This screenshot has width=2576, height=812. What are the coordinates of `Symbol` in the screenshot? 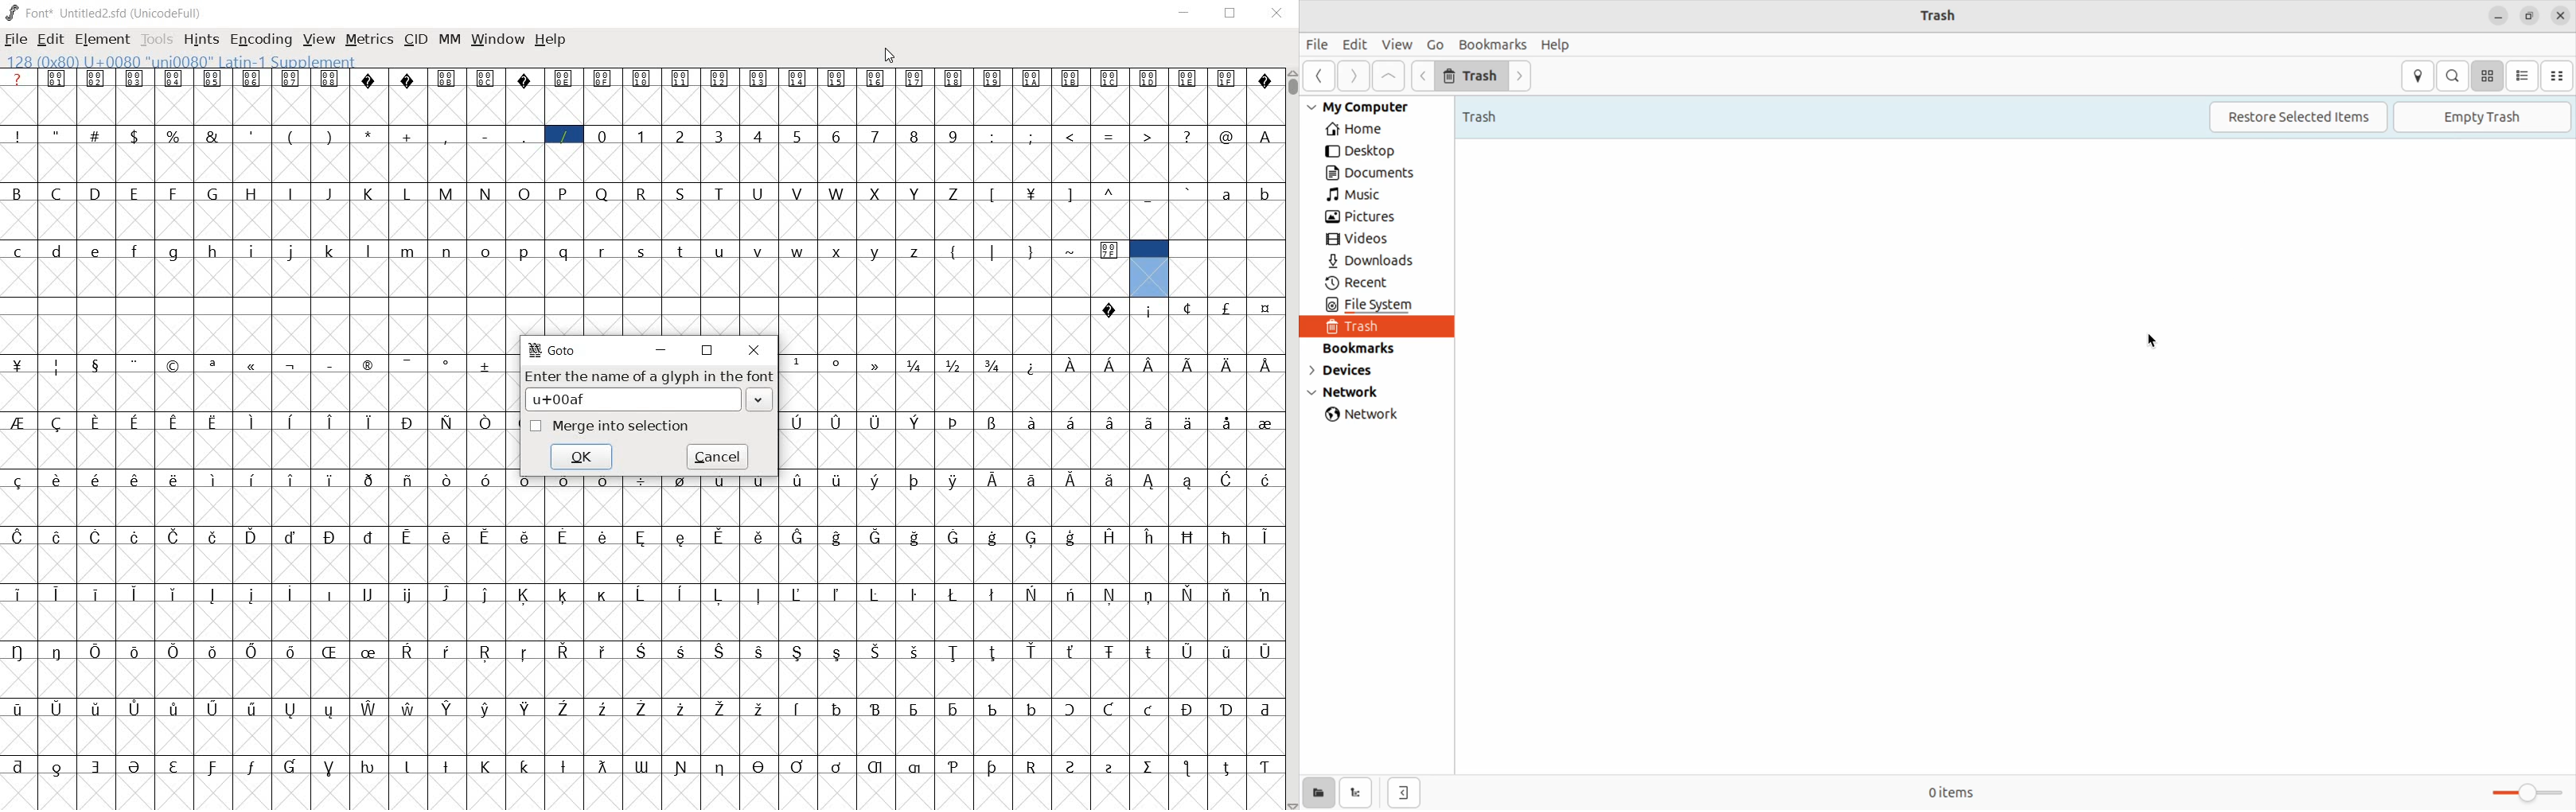 It's located at (836, 707).